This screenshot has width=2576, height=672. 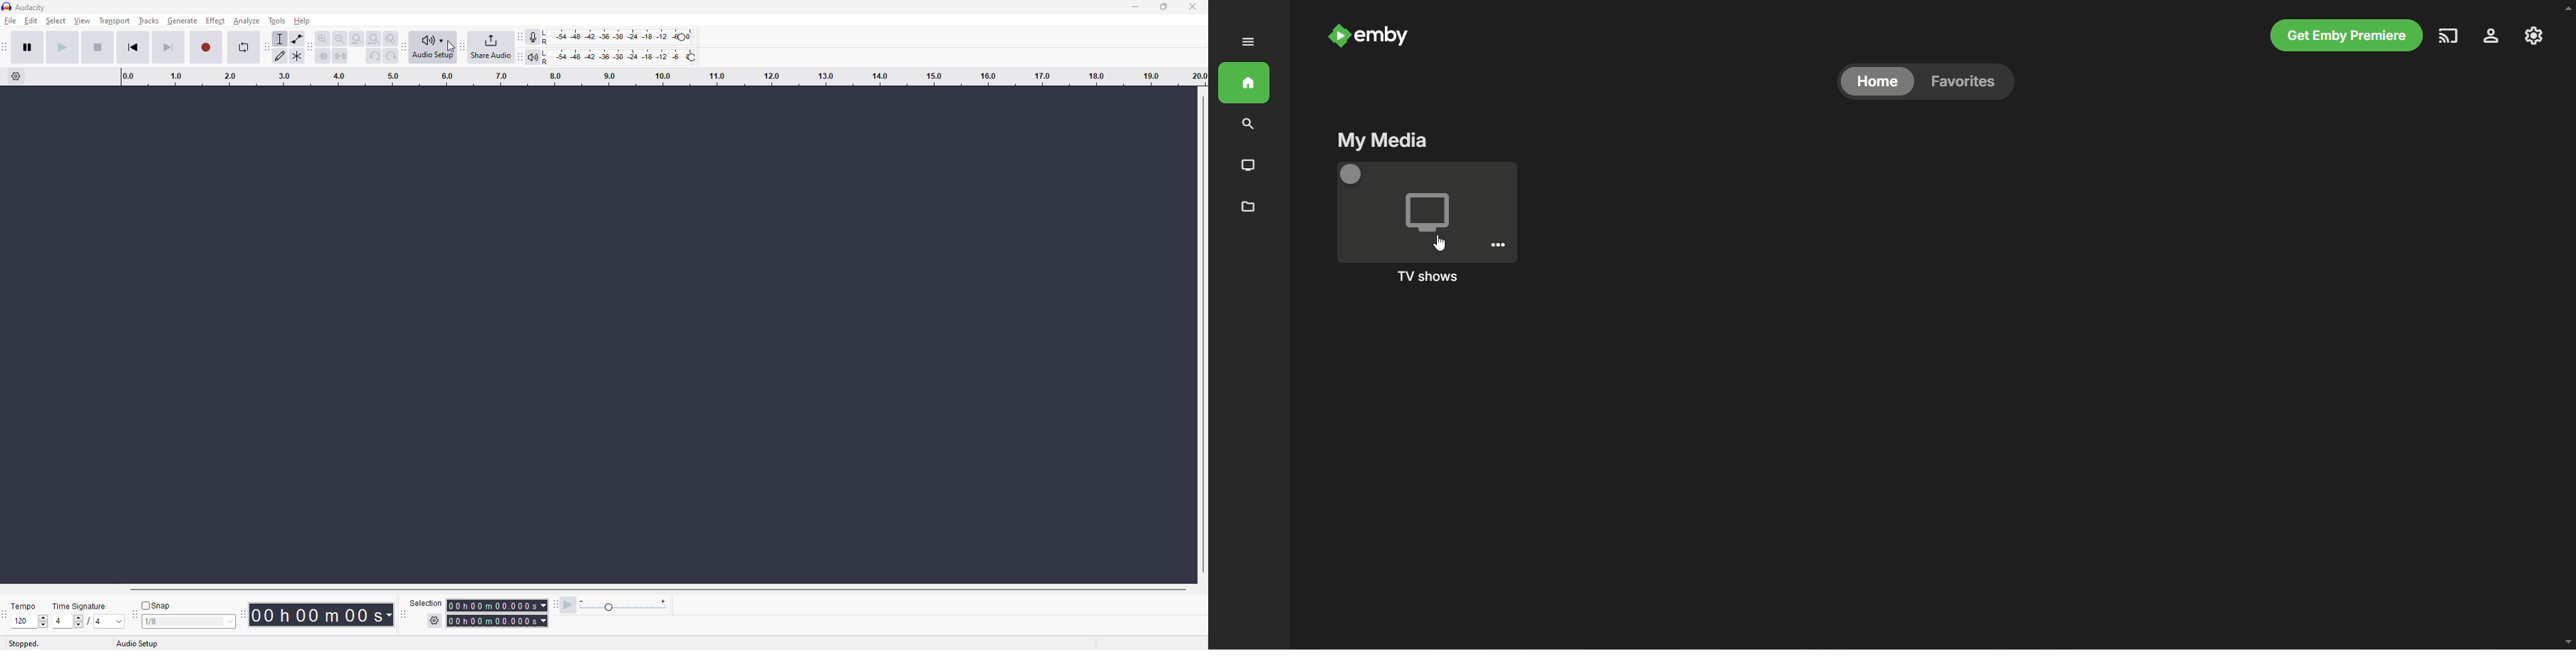 I want to click on zoom out, so click(x=339, y=40).